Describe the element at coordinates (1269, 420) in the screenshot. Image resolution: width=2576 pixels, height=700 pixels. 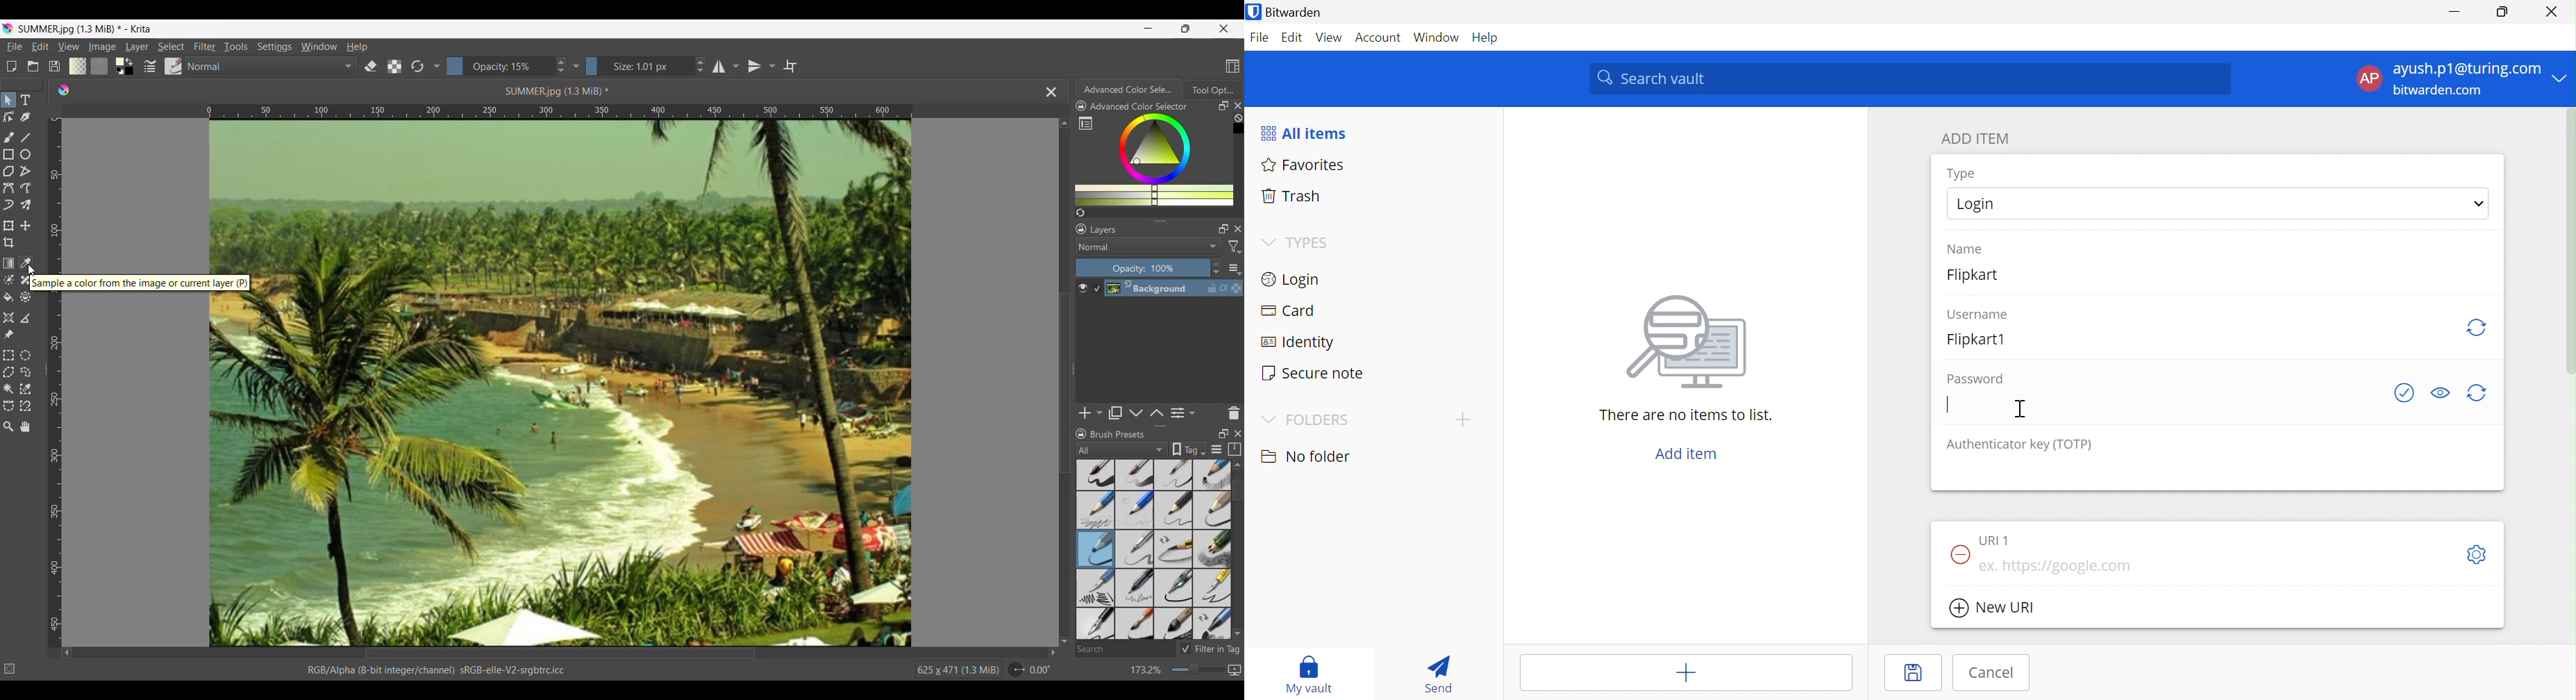
I see `Drop Down` at that location.